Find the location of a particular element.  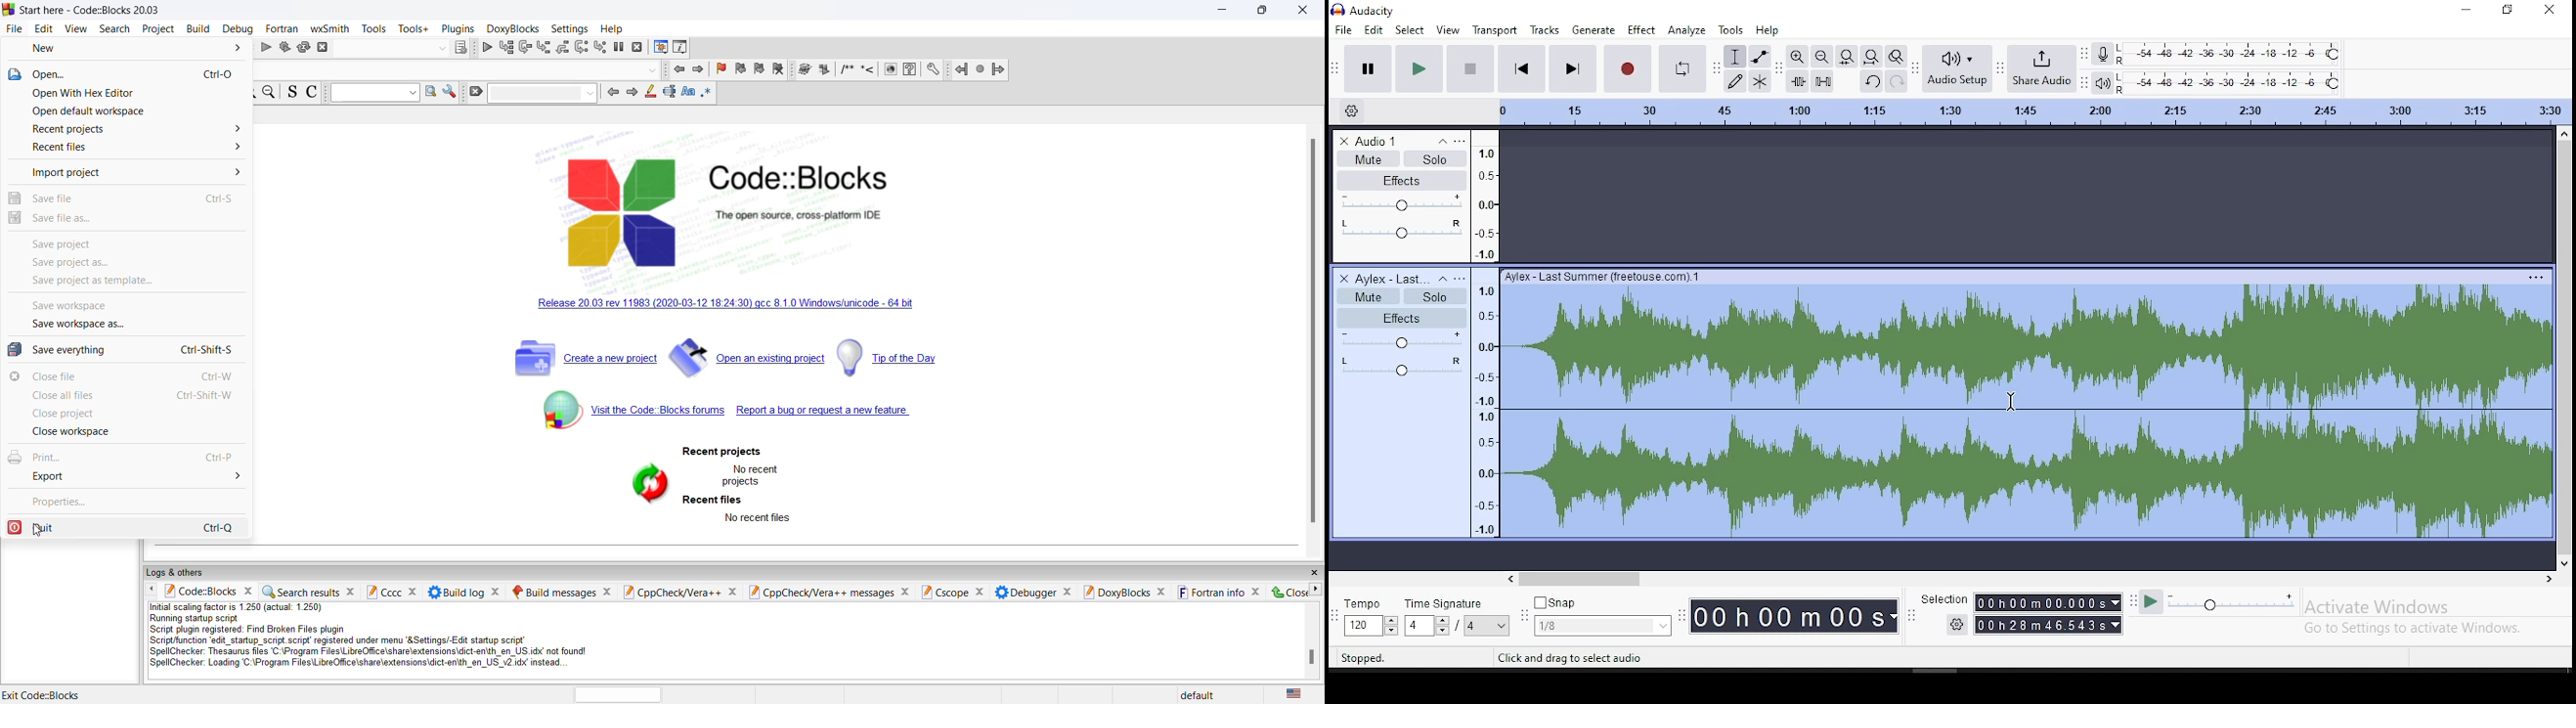

text box is located at coordinates (544, 92).